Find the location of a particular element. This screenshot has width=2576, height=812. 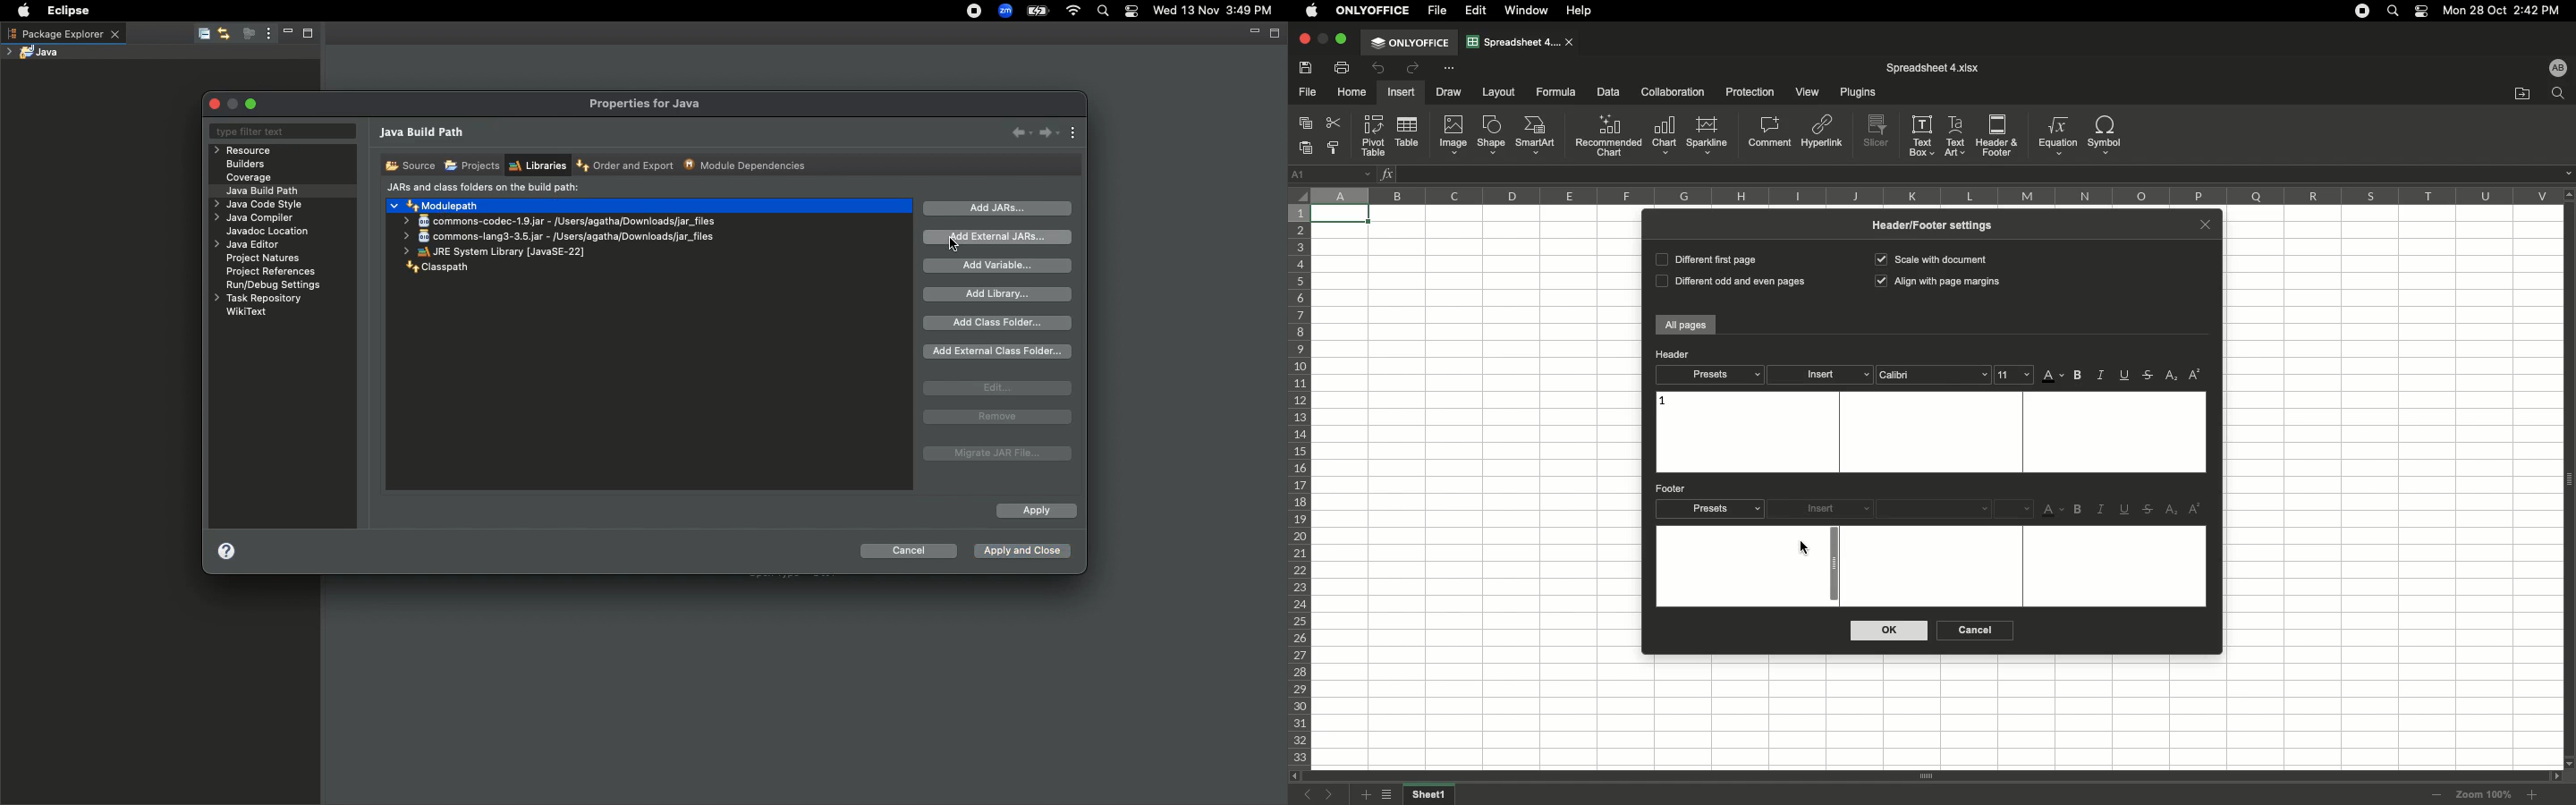

Hyperlink is located at coordinates (1823, 135).